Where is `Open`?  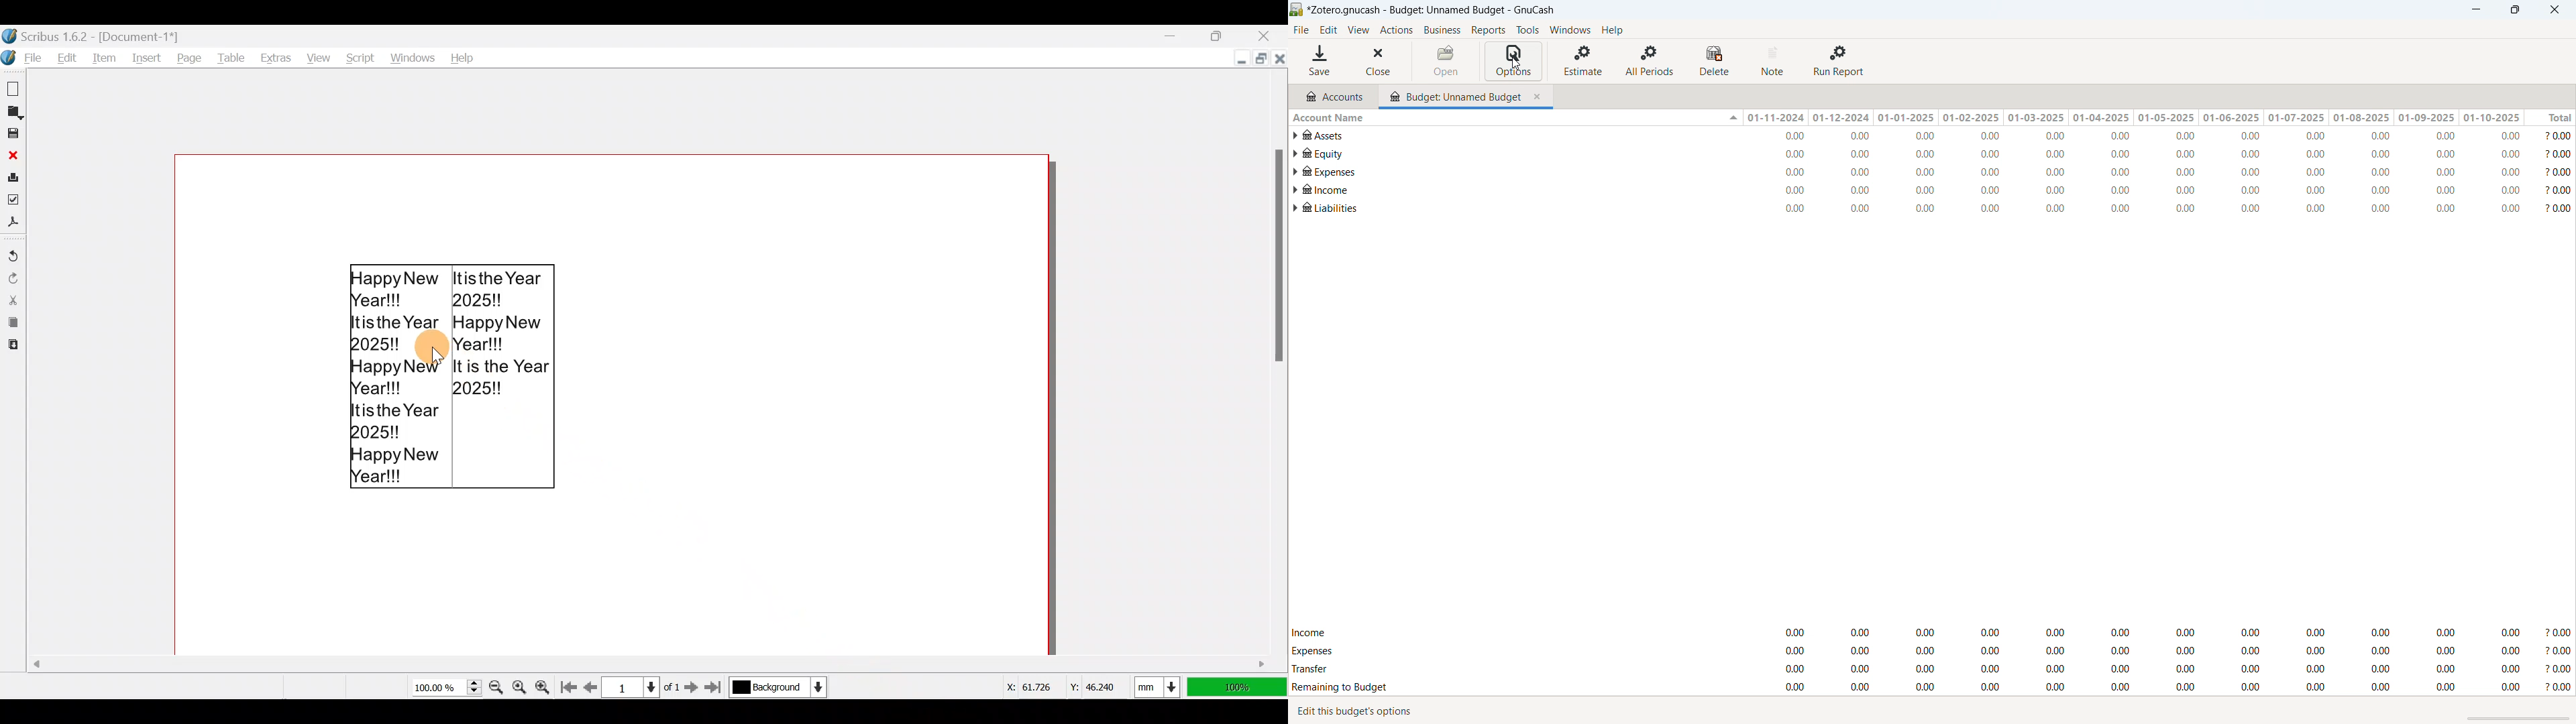
Open is located at coordinates (15, 112).